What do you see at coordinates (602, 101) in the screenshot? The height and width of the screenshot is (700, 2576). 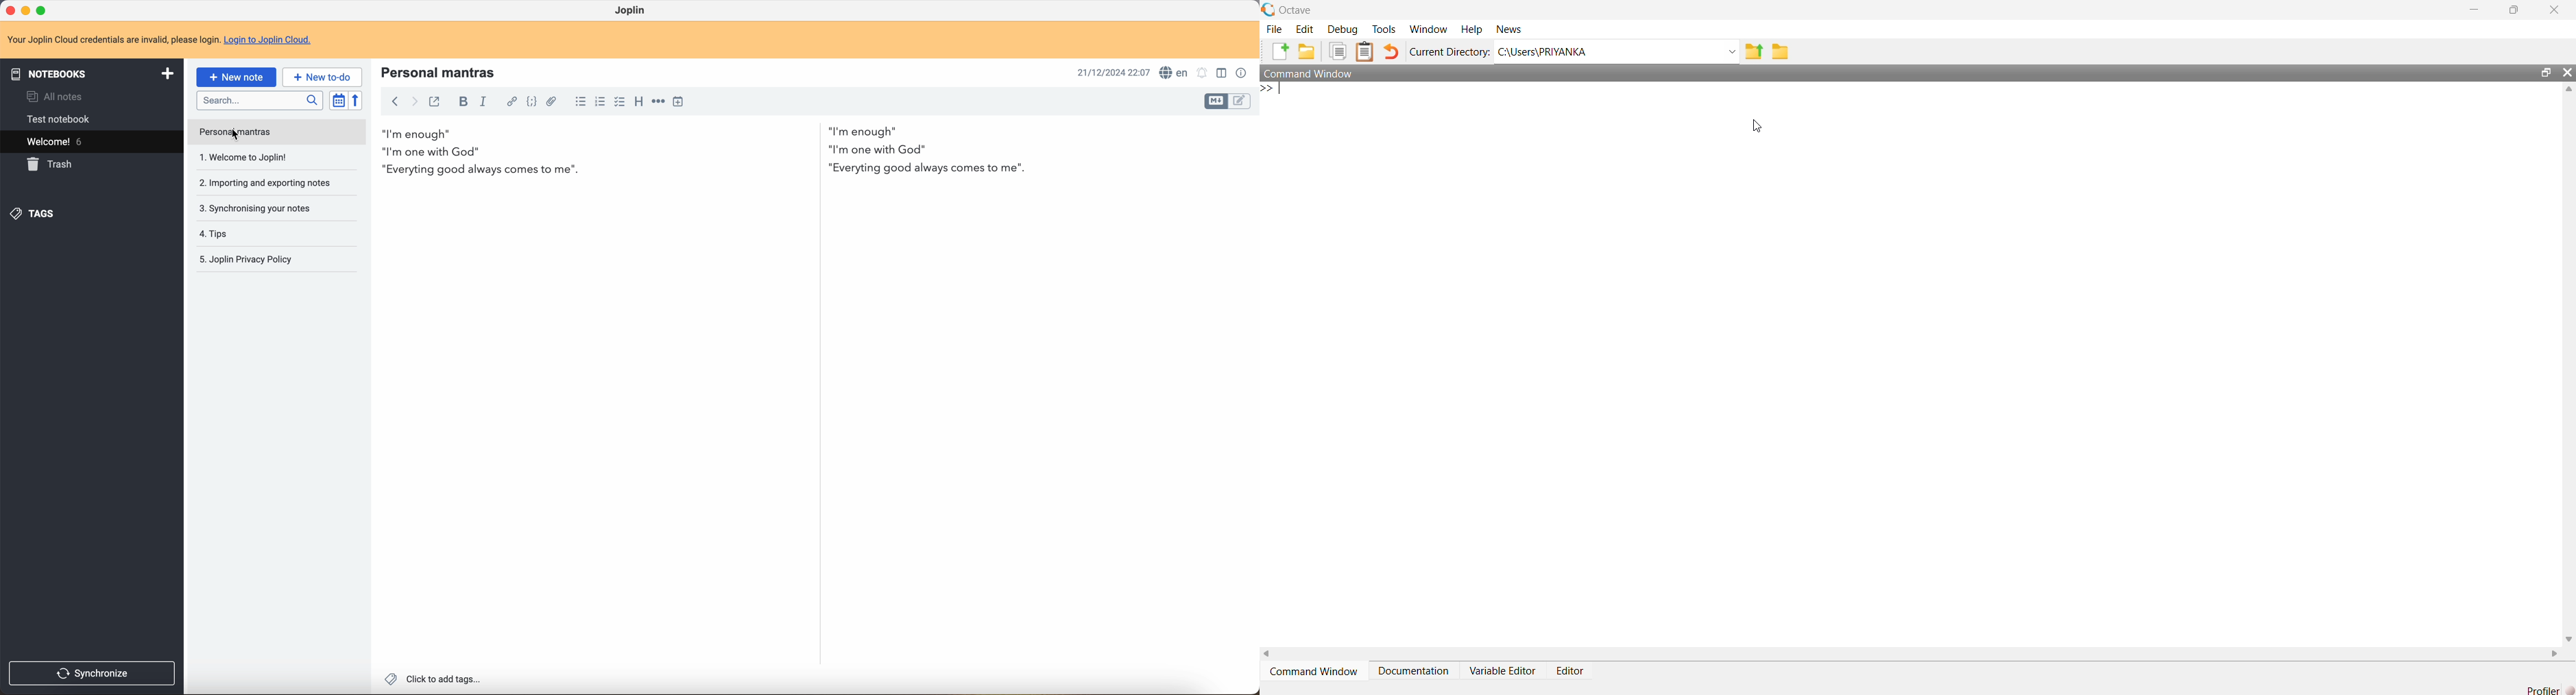 I see `numbered list` at bounding box center [602, 101].